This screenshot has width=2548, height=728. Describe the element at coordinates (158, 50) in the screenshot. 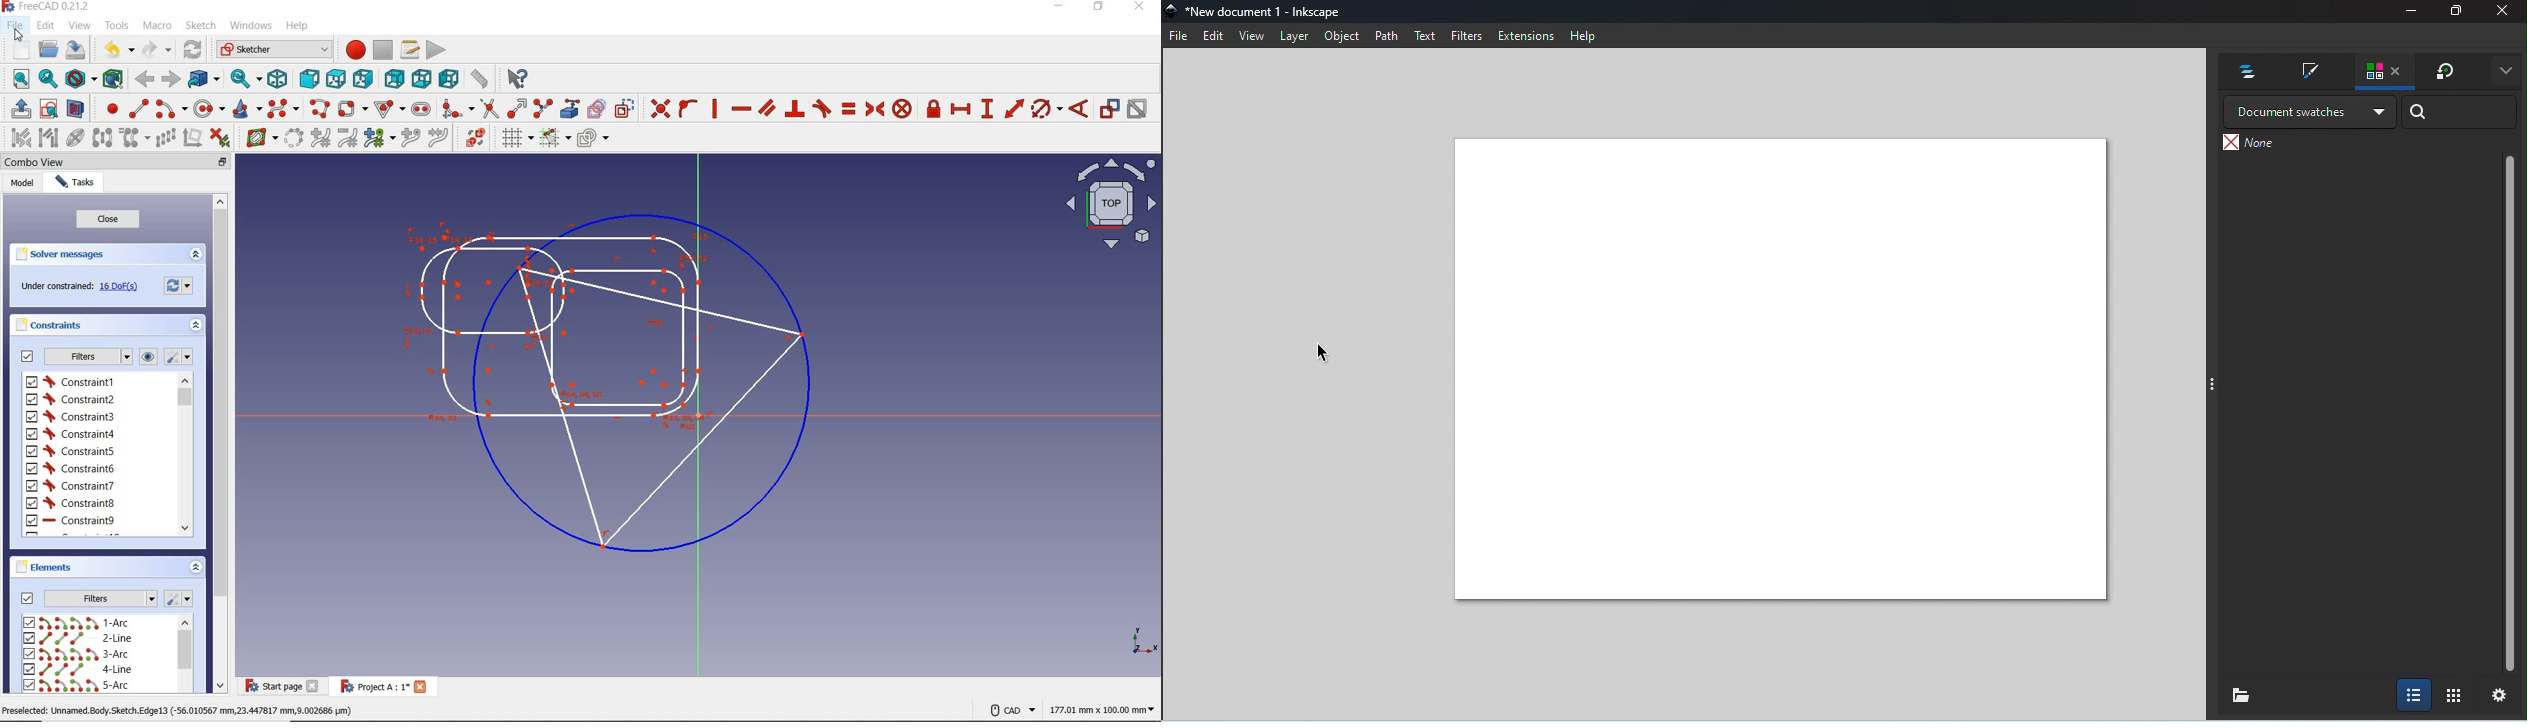

I see `redo` at that location.